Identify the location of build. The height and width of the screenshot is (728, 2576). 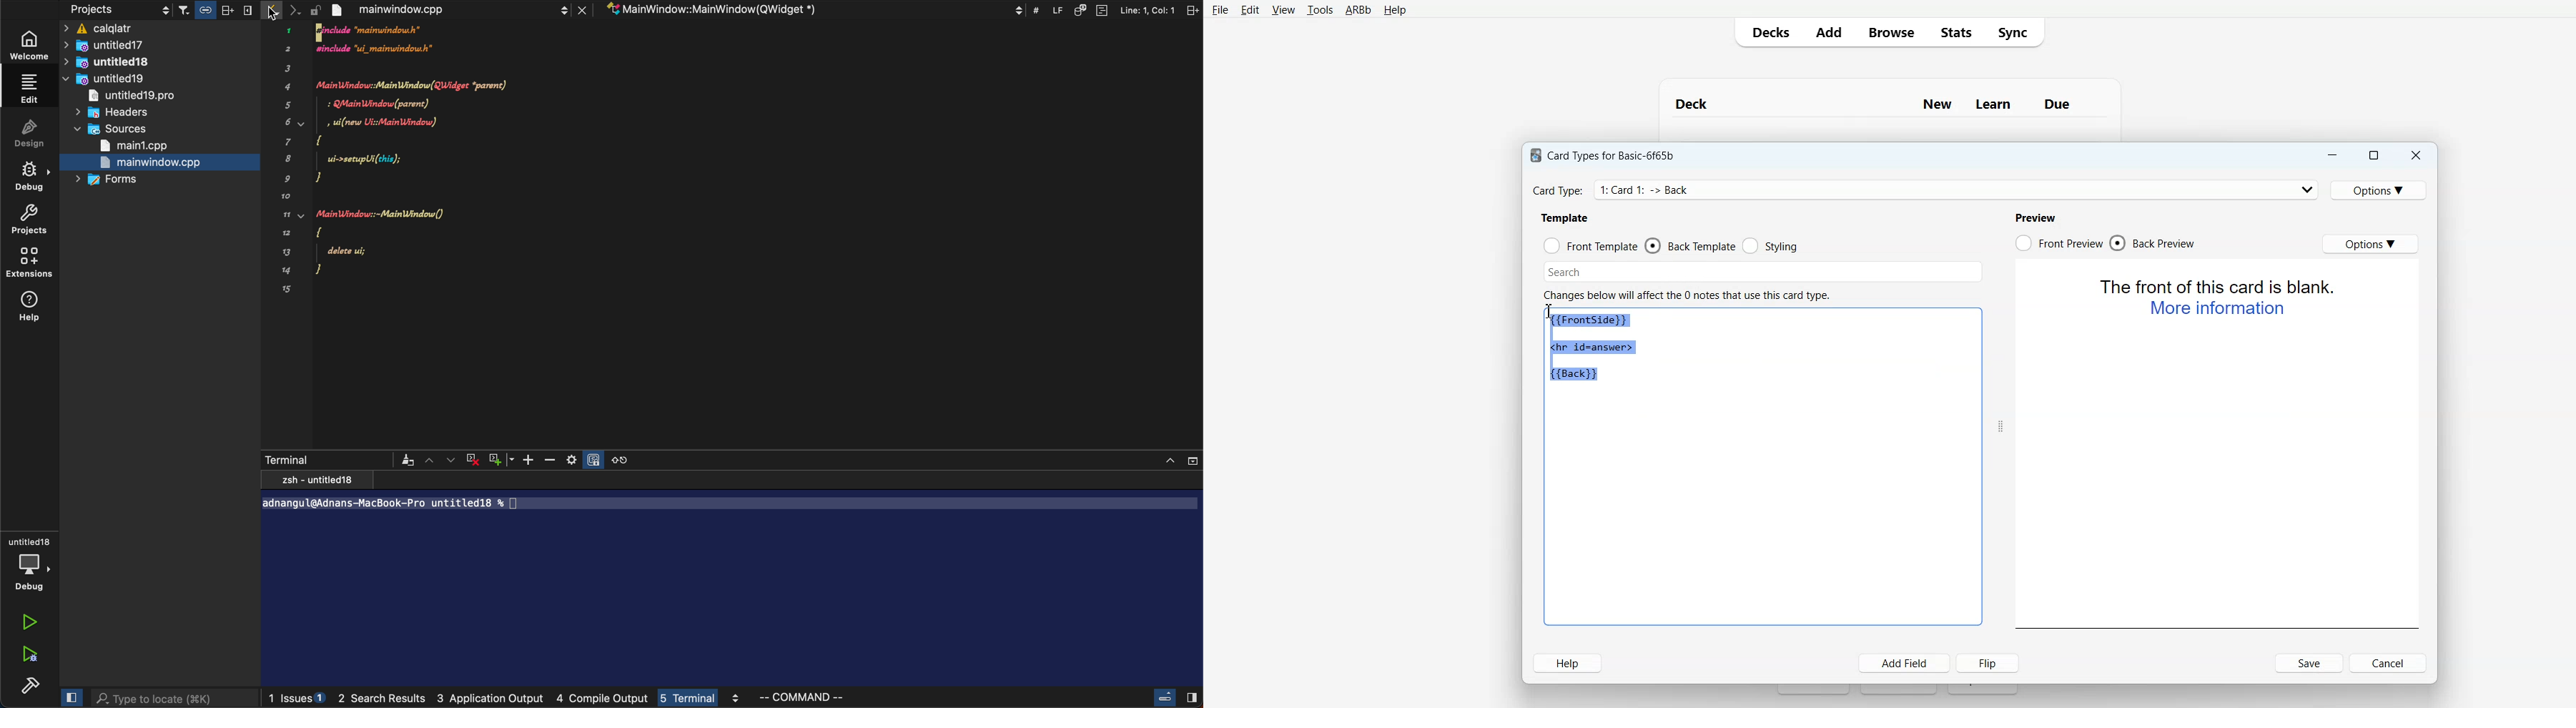
(28, 688).